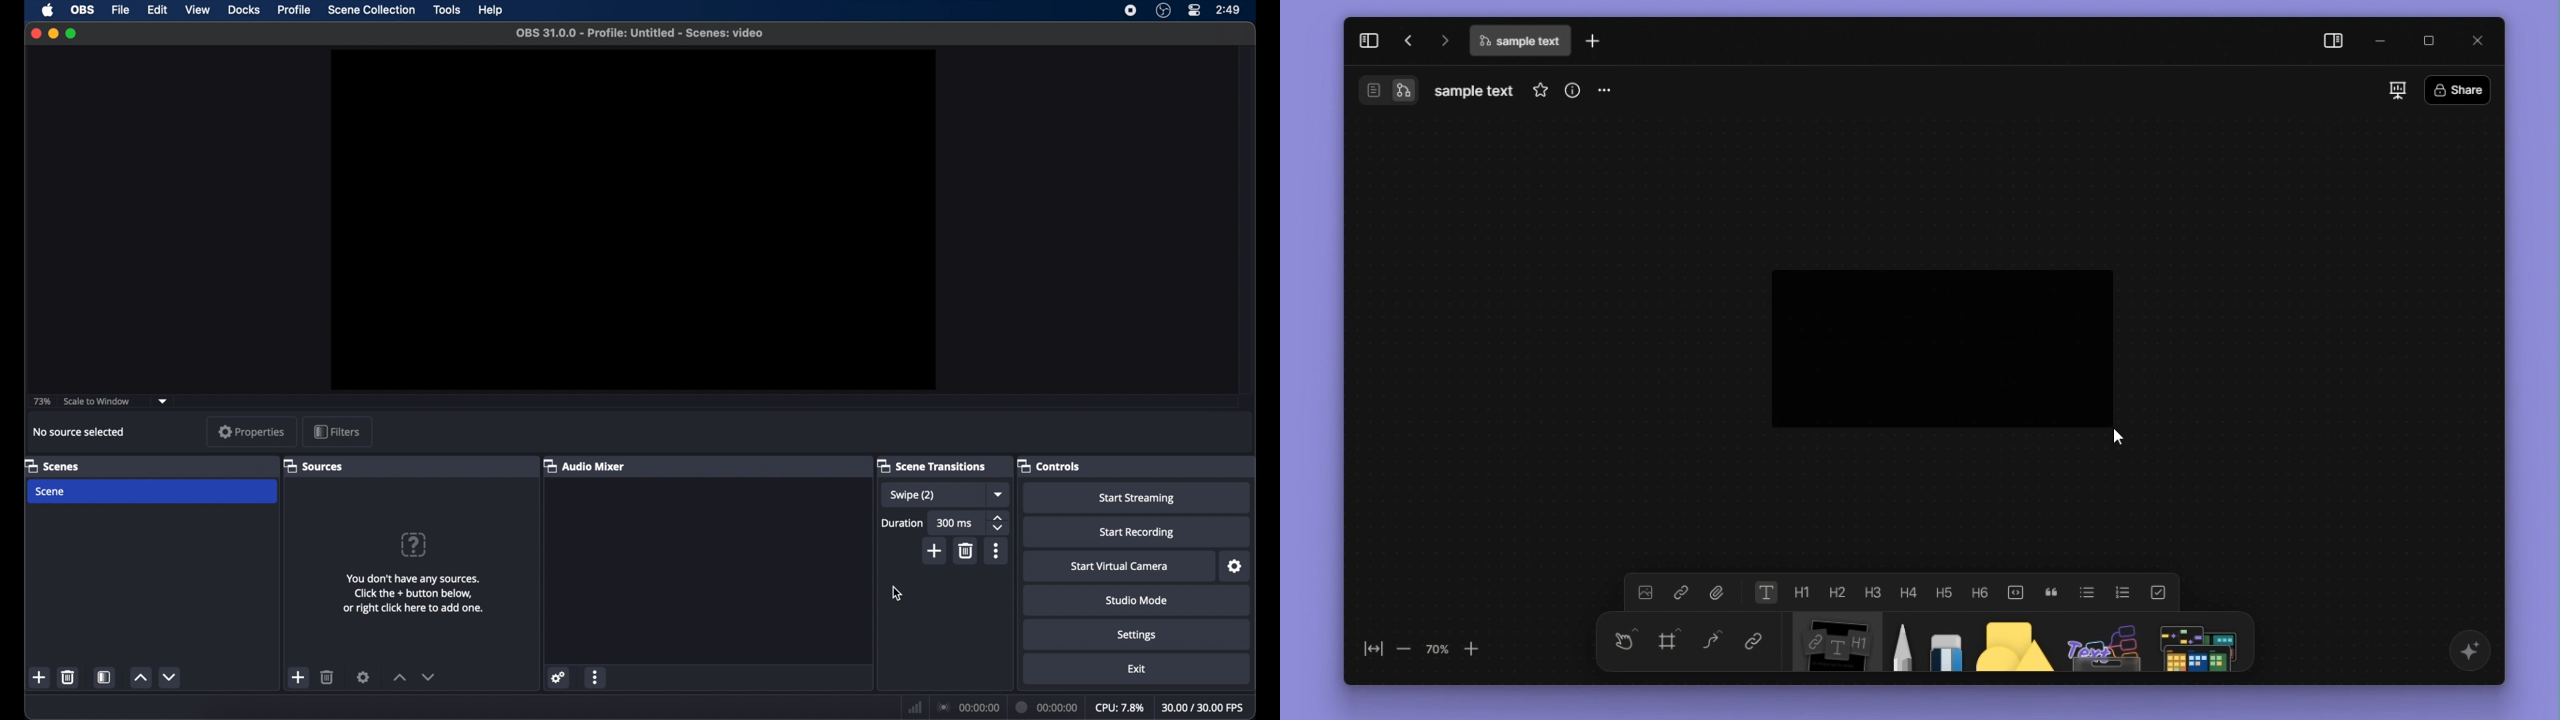 The image size is (2576, 728). What do you see at coordinates (933, 553) in the screenshot?
I see `add` at bounding box center [933, 553].